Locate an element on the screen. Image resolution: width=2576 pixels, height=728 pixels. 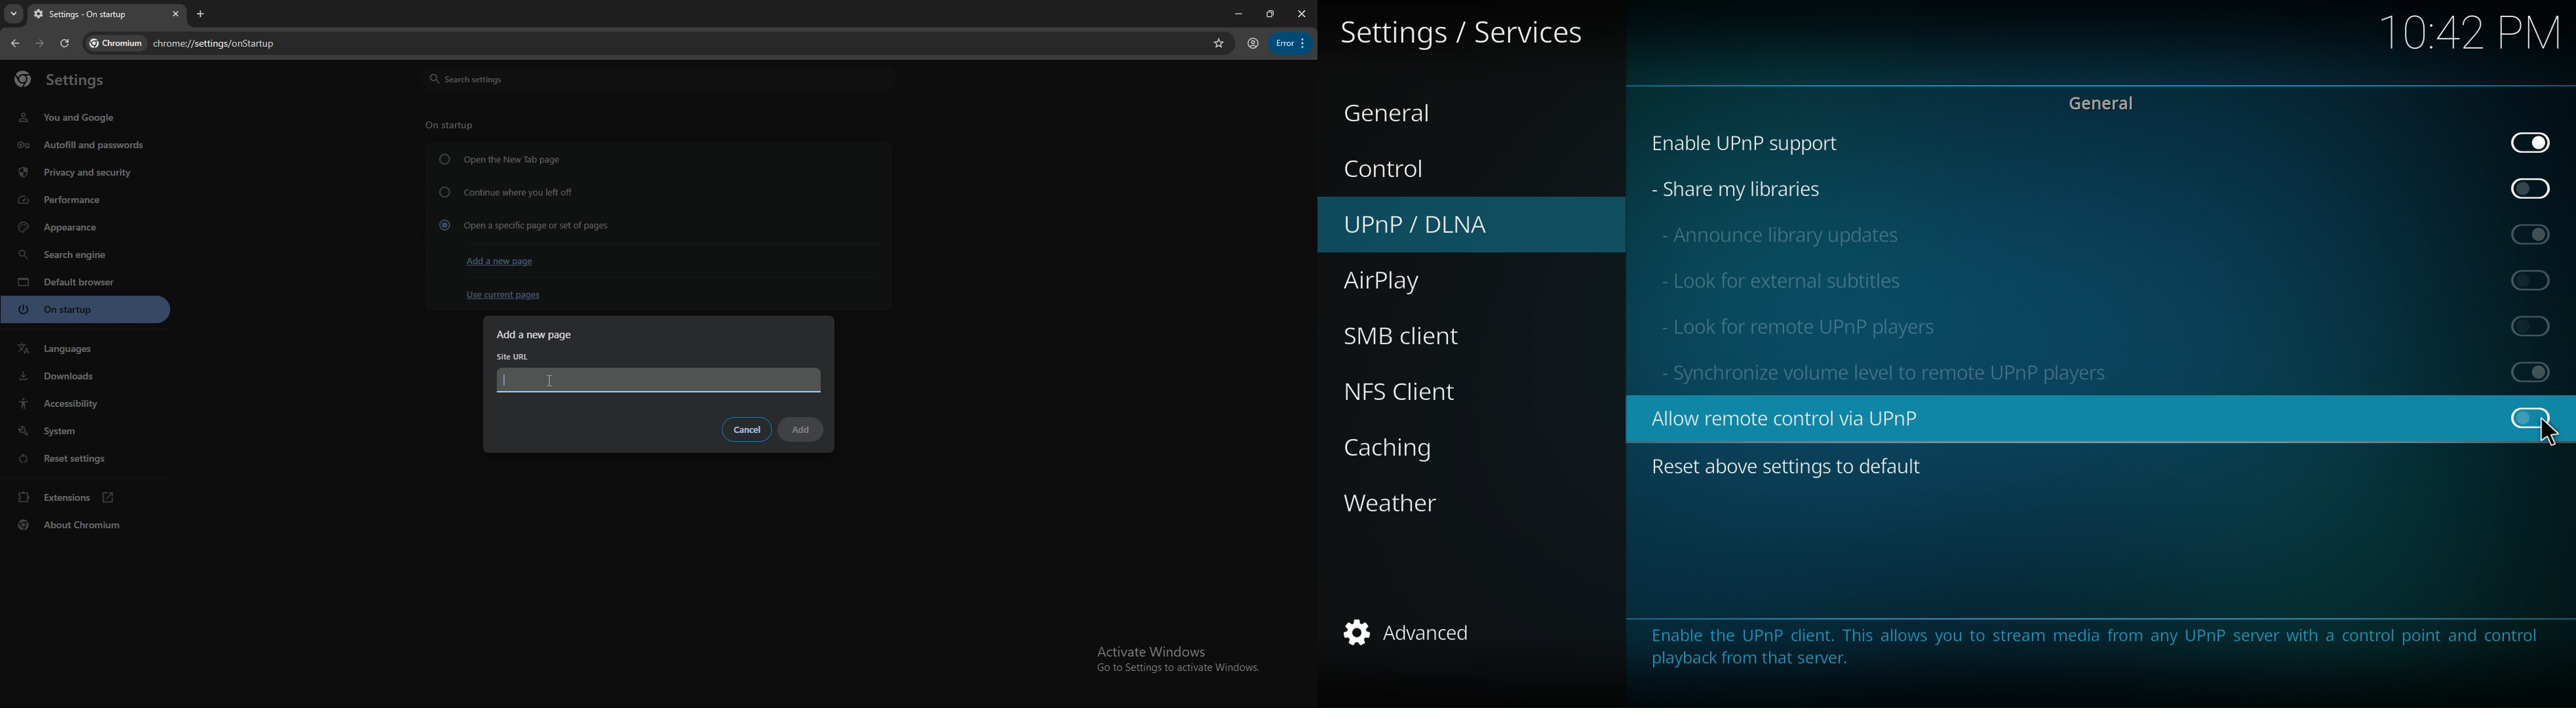
about chromium is located at coordinates (86, 525).